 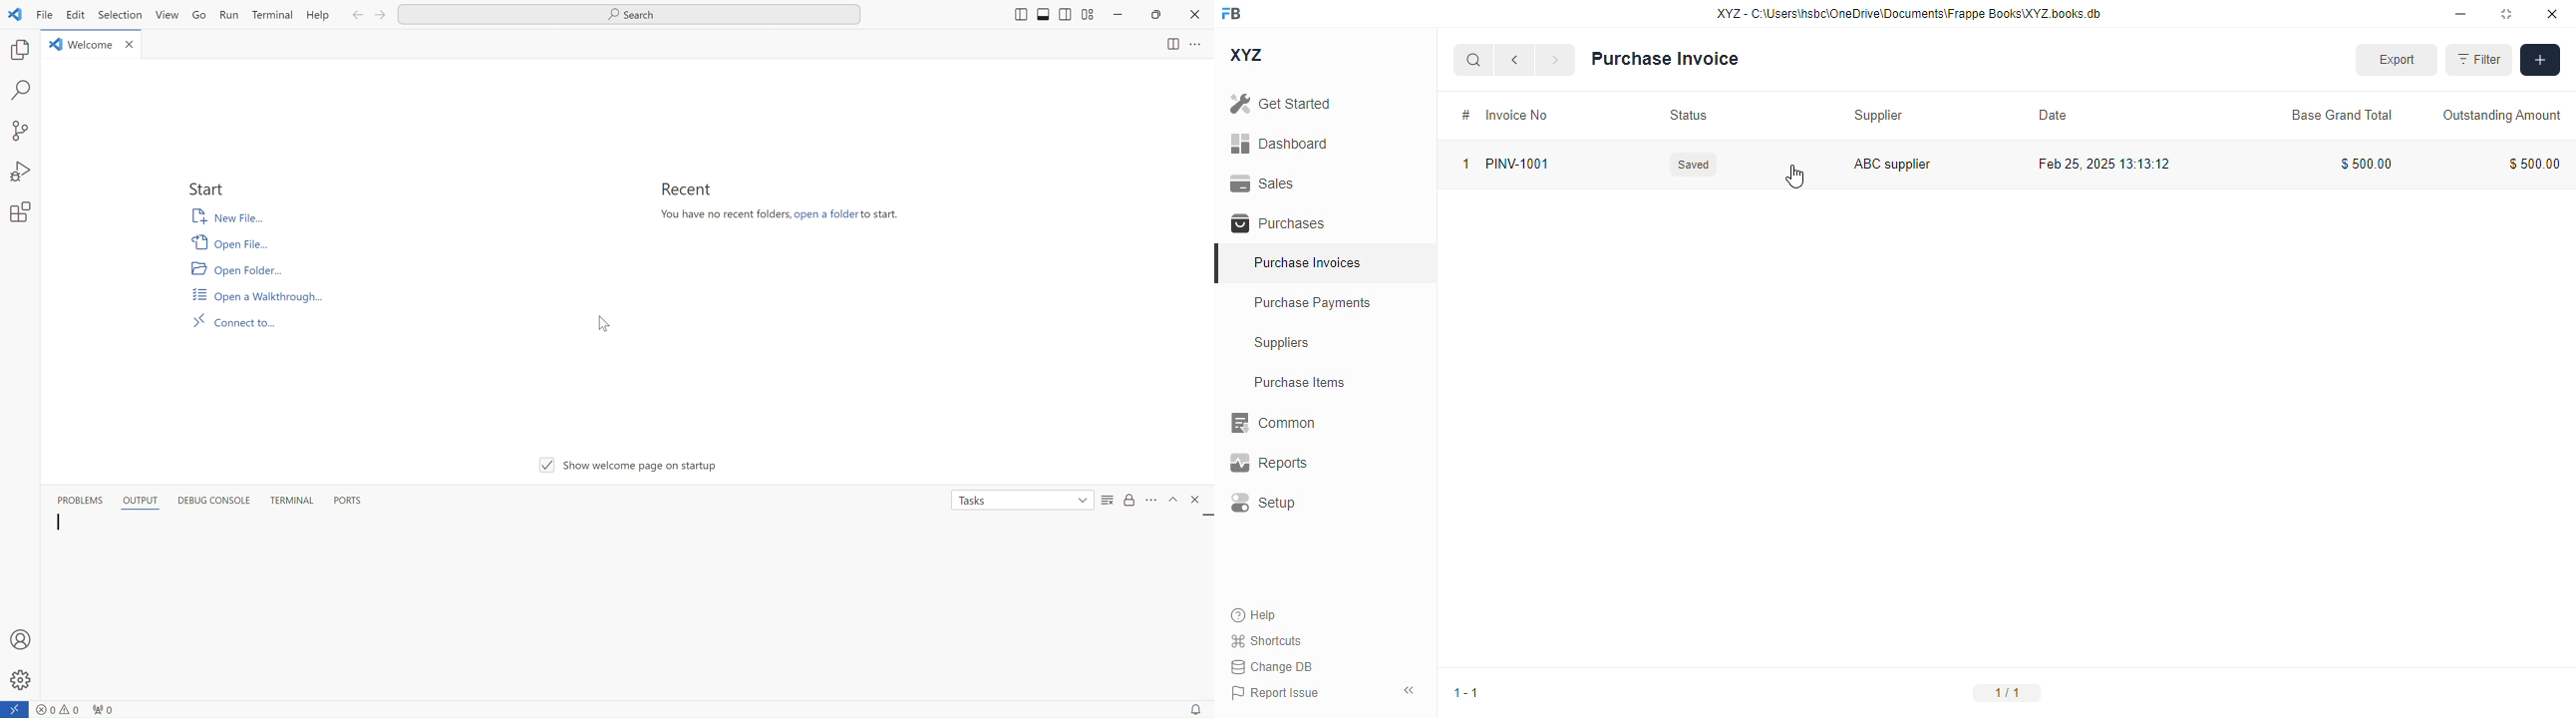 What do you see at coordinates (1158, 48) in the screenshot?
I see `pages` at bounding box center [1158, 48].